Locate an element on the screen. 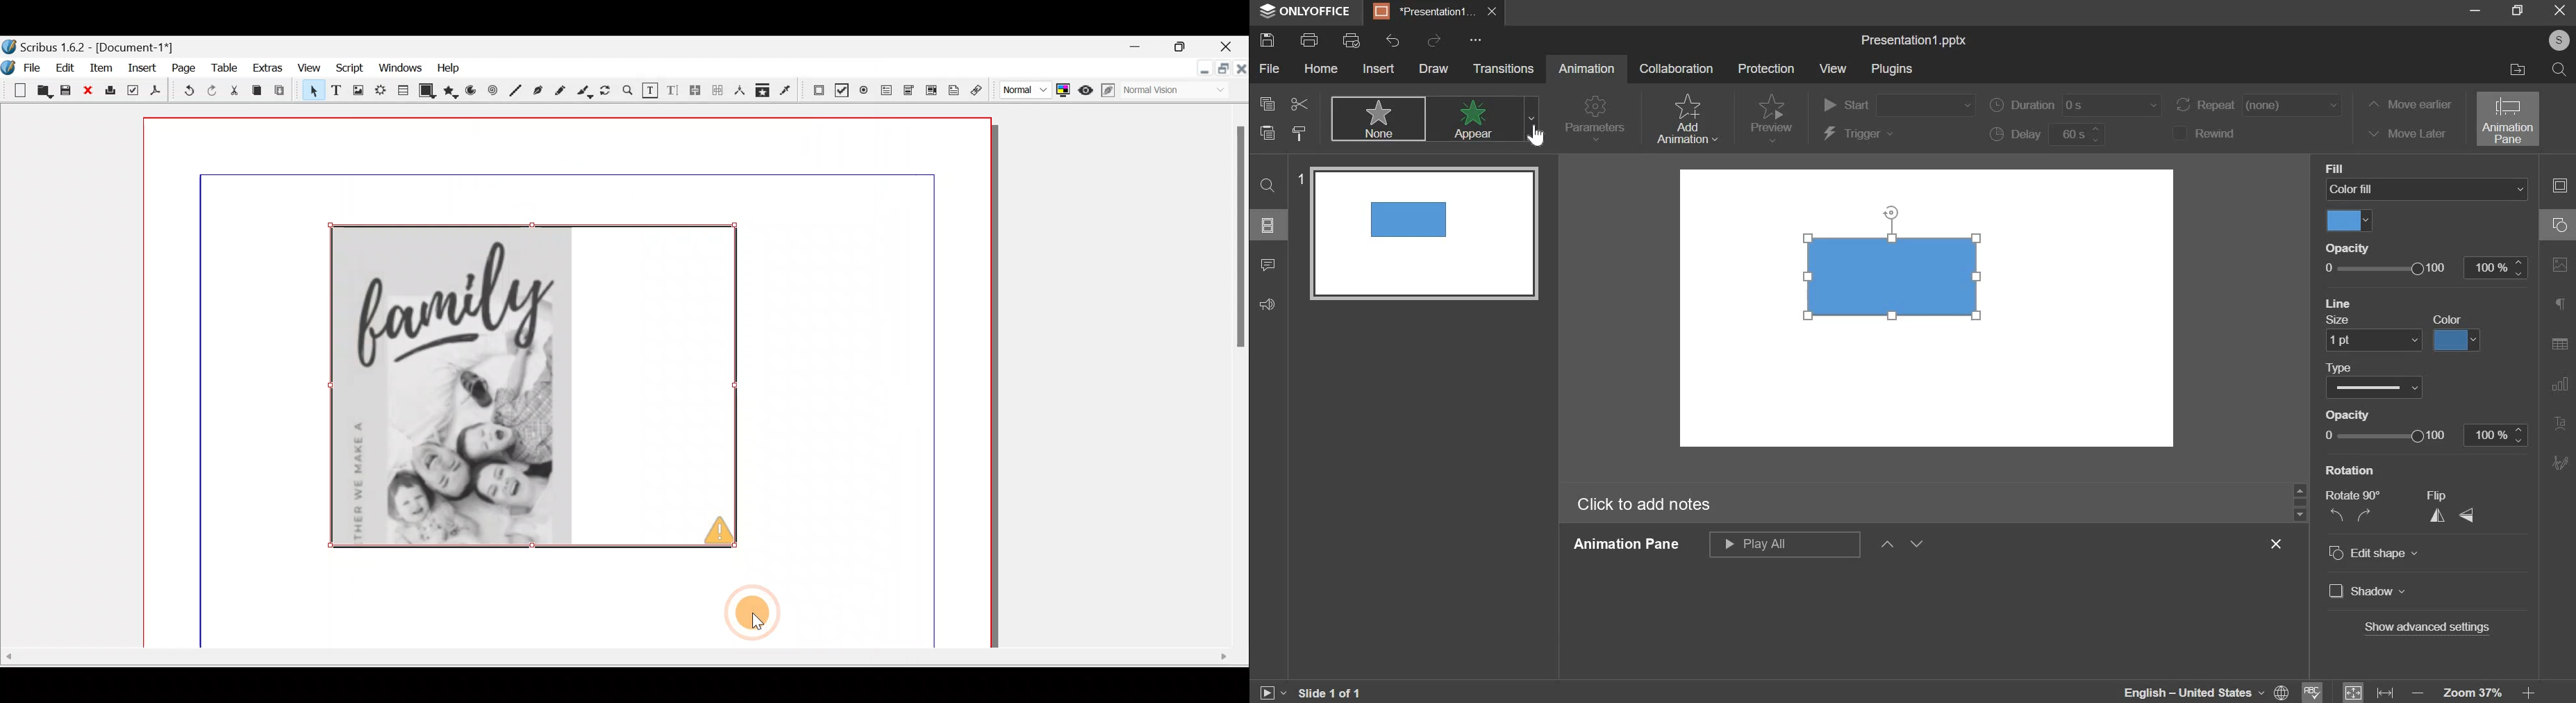 This screenshot has width=2576, height=728. Table is located at coordinates (405, 94).